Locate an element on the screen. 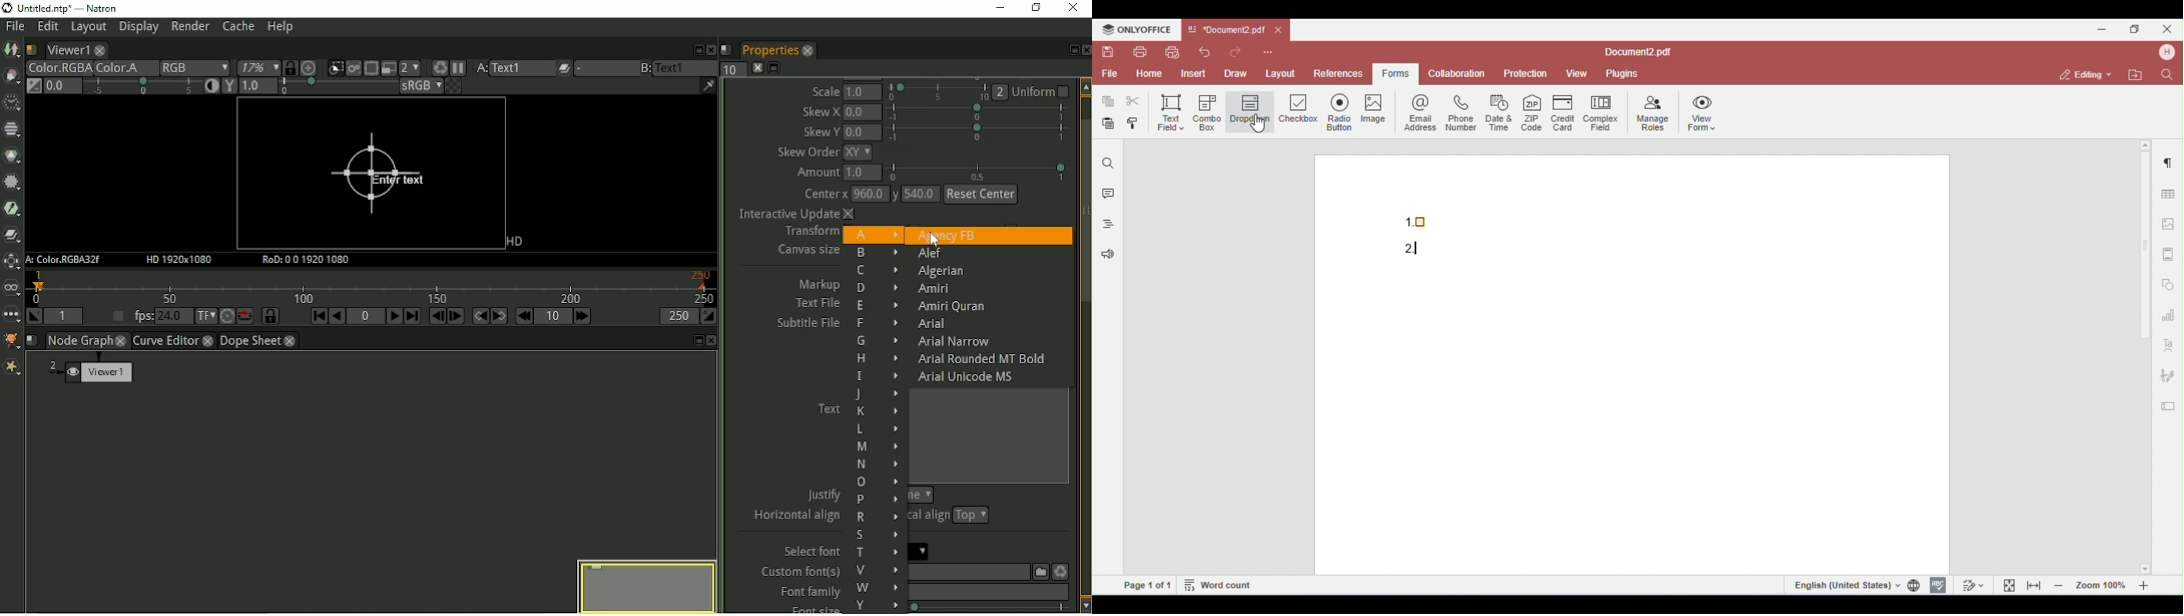 The image size is (2184, 616). Arial Rounded MT Bold is located at coordinates (983, 359).